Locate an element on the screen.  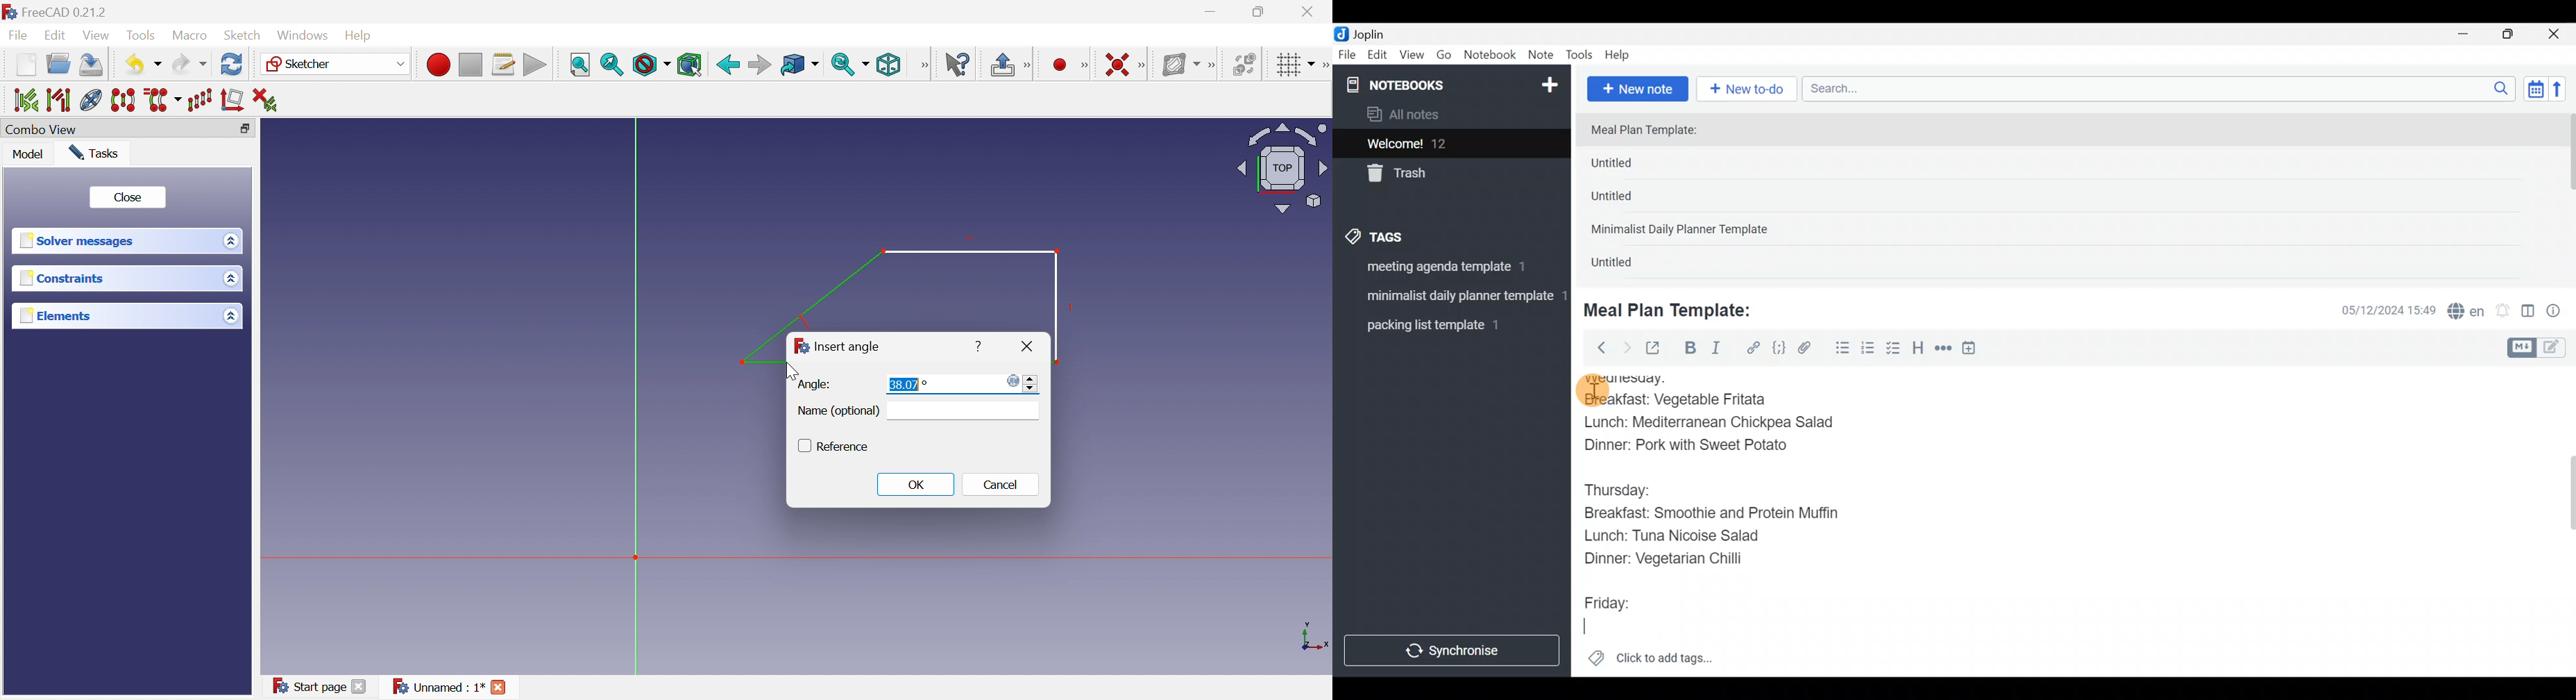
Increase is located at coordinates (1031, 378).